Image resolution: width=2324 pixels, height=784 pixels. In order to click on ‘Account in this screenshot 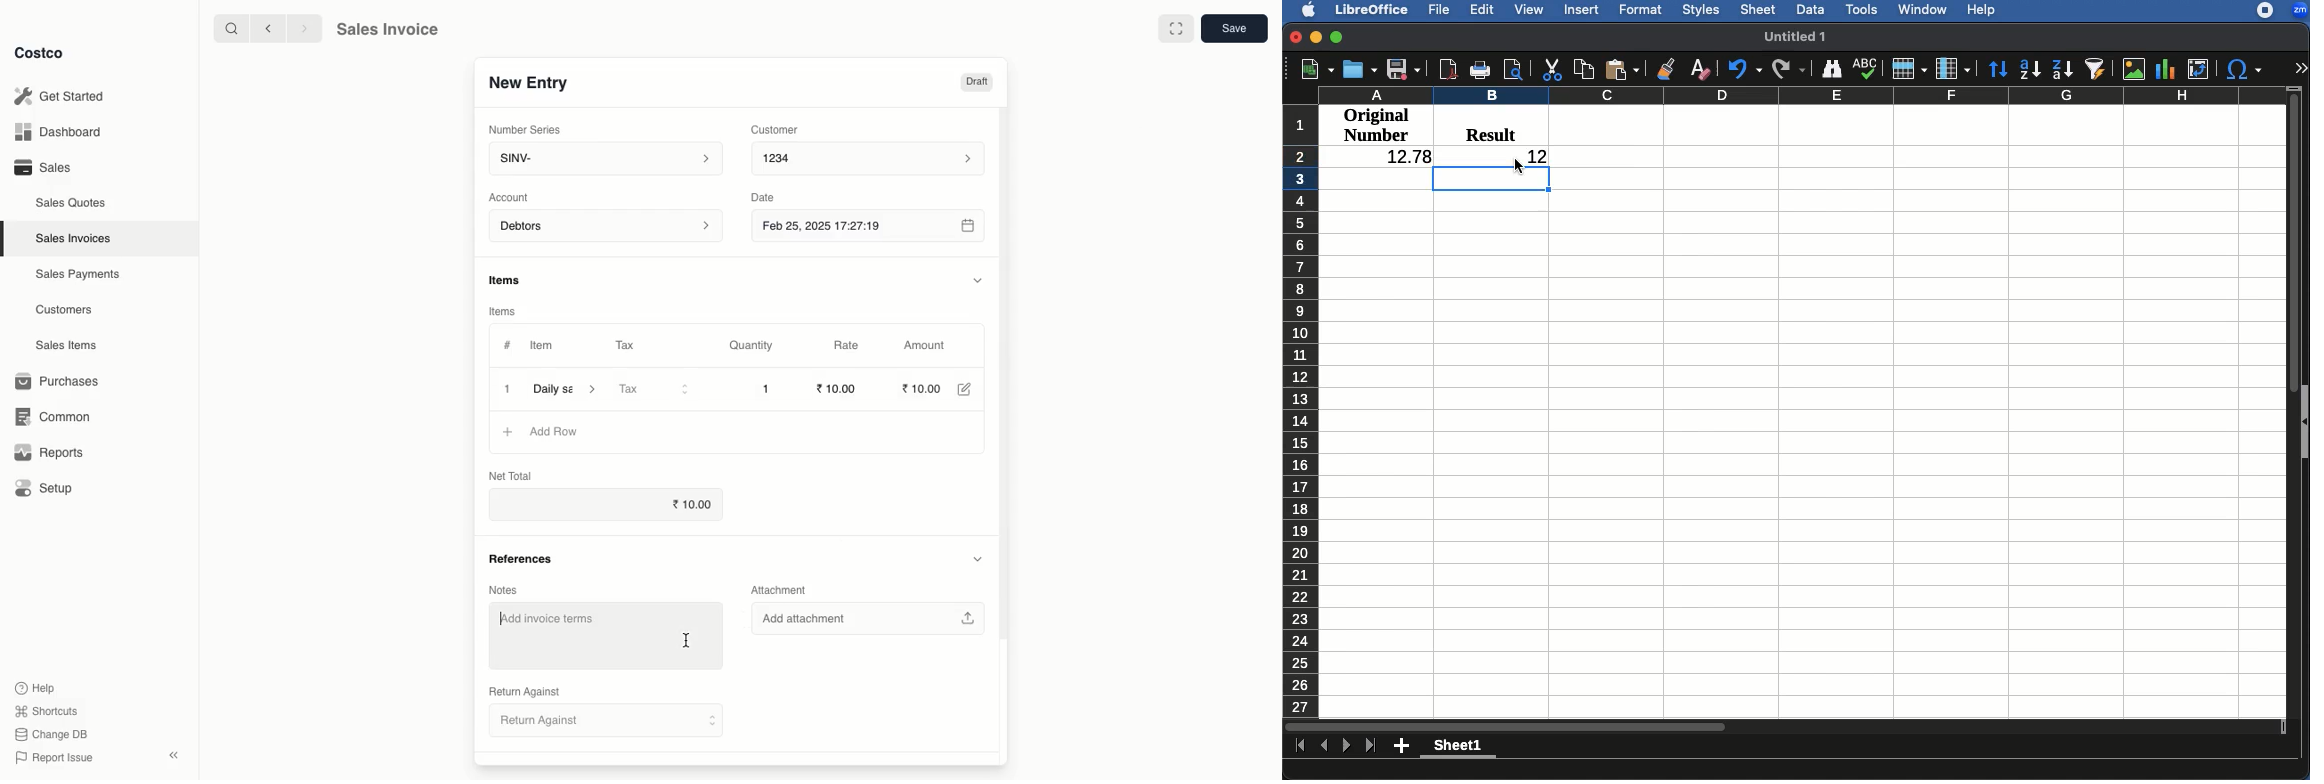, I will do `click(511, 198)`.